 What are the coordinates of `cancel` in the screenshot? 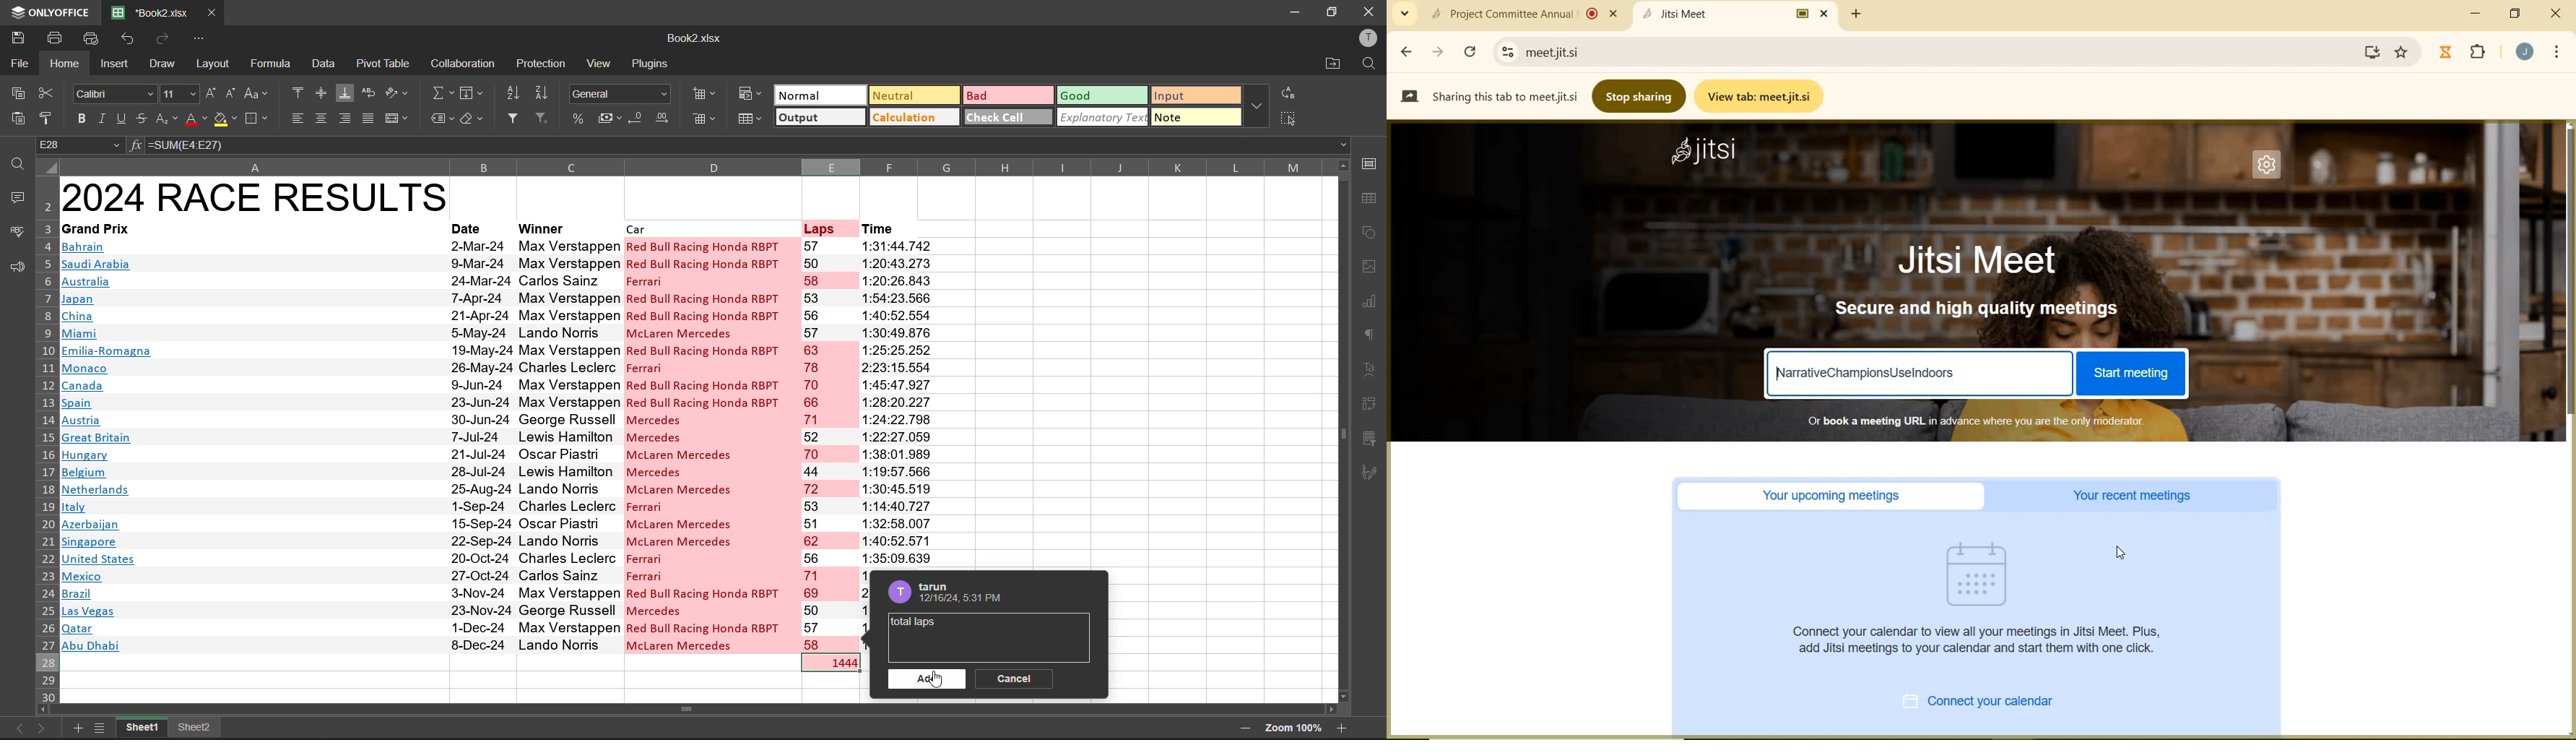 It's located at (1018, 678).